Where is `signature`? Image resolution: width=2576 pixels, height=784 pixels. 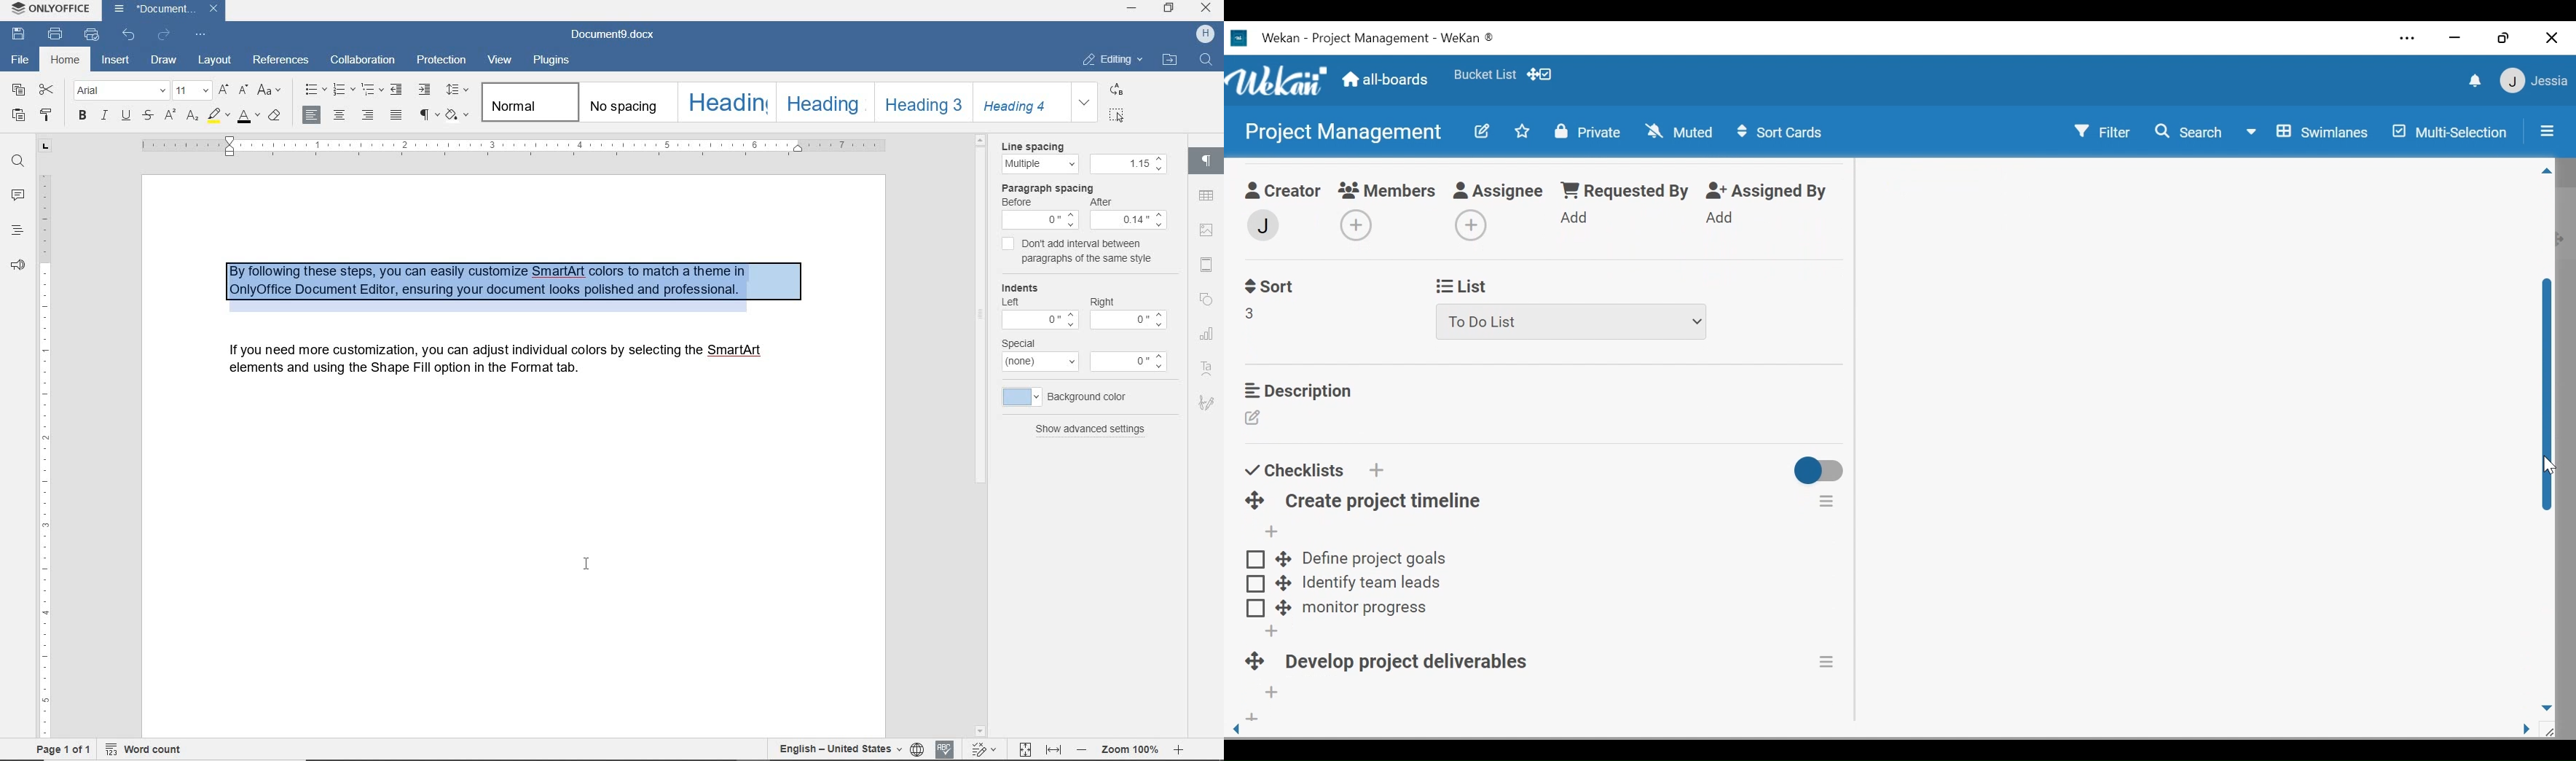
signature is located at coordinates (1205, 401).